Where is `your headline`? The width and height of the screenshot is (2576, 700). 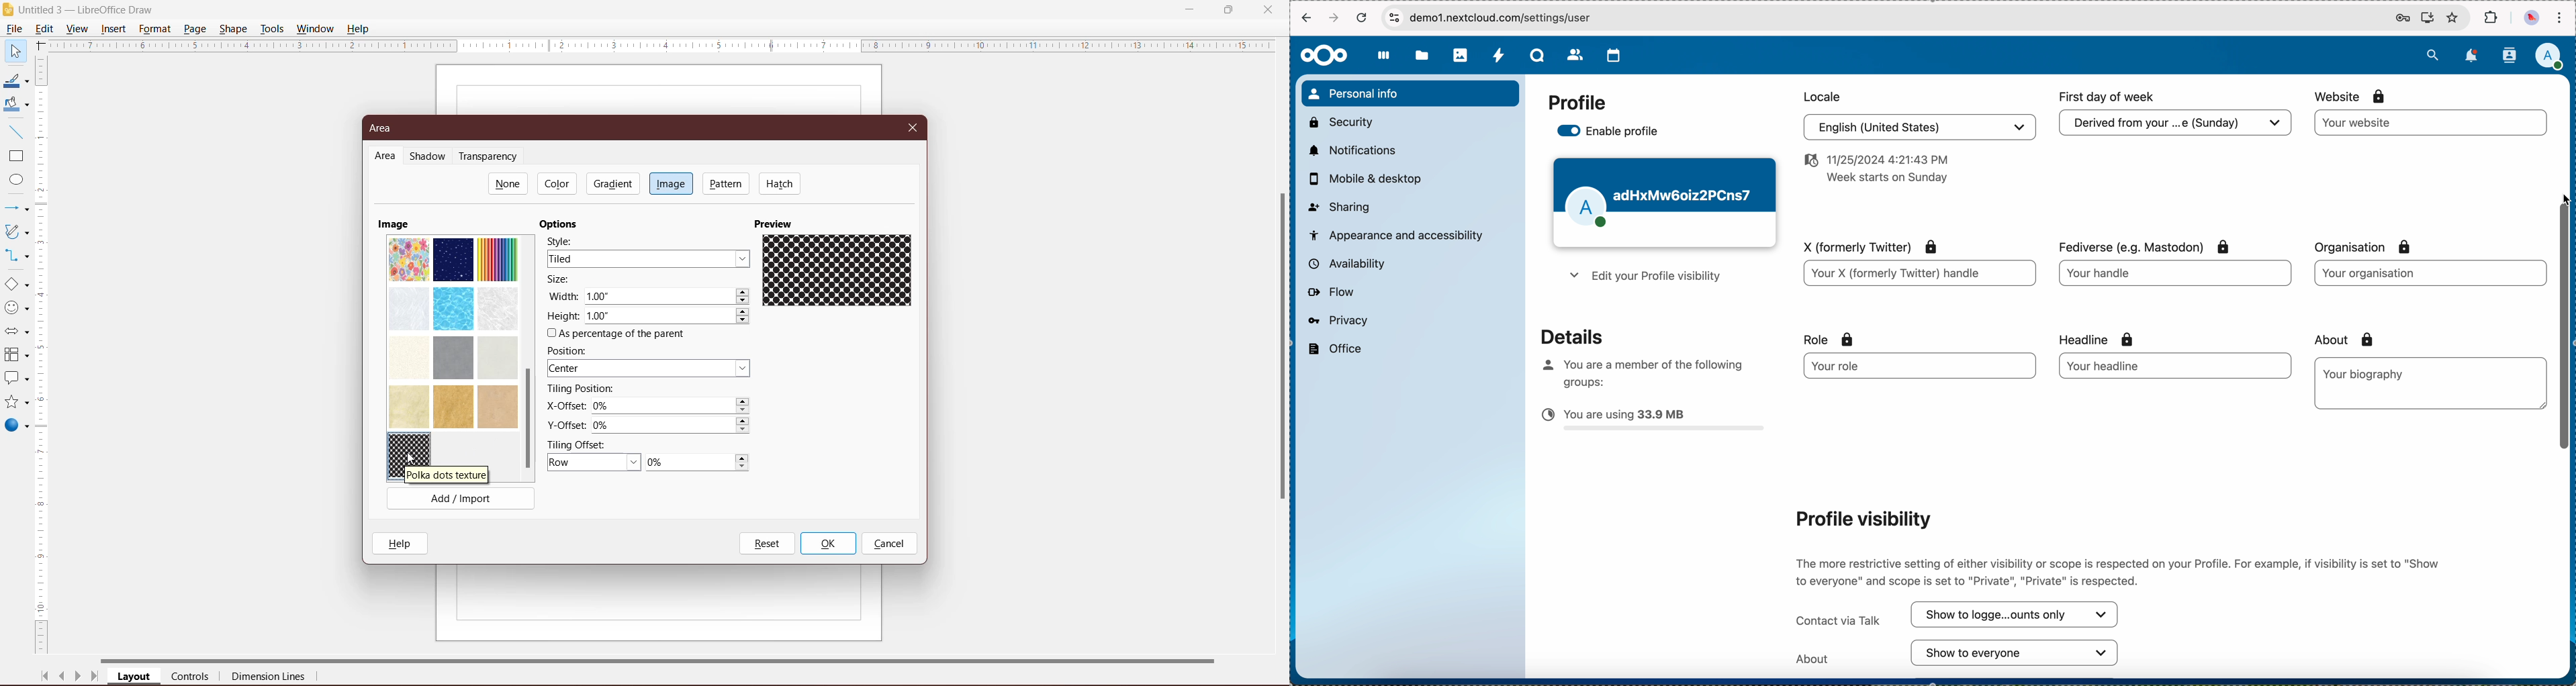 your headline is located at coordinates (2145, 366).